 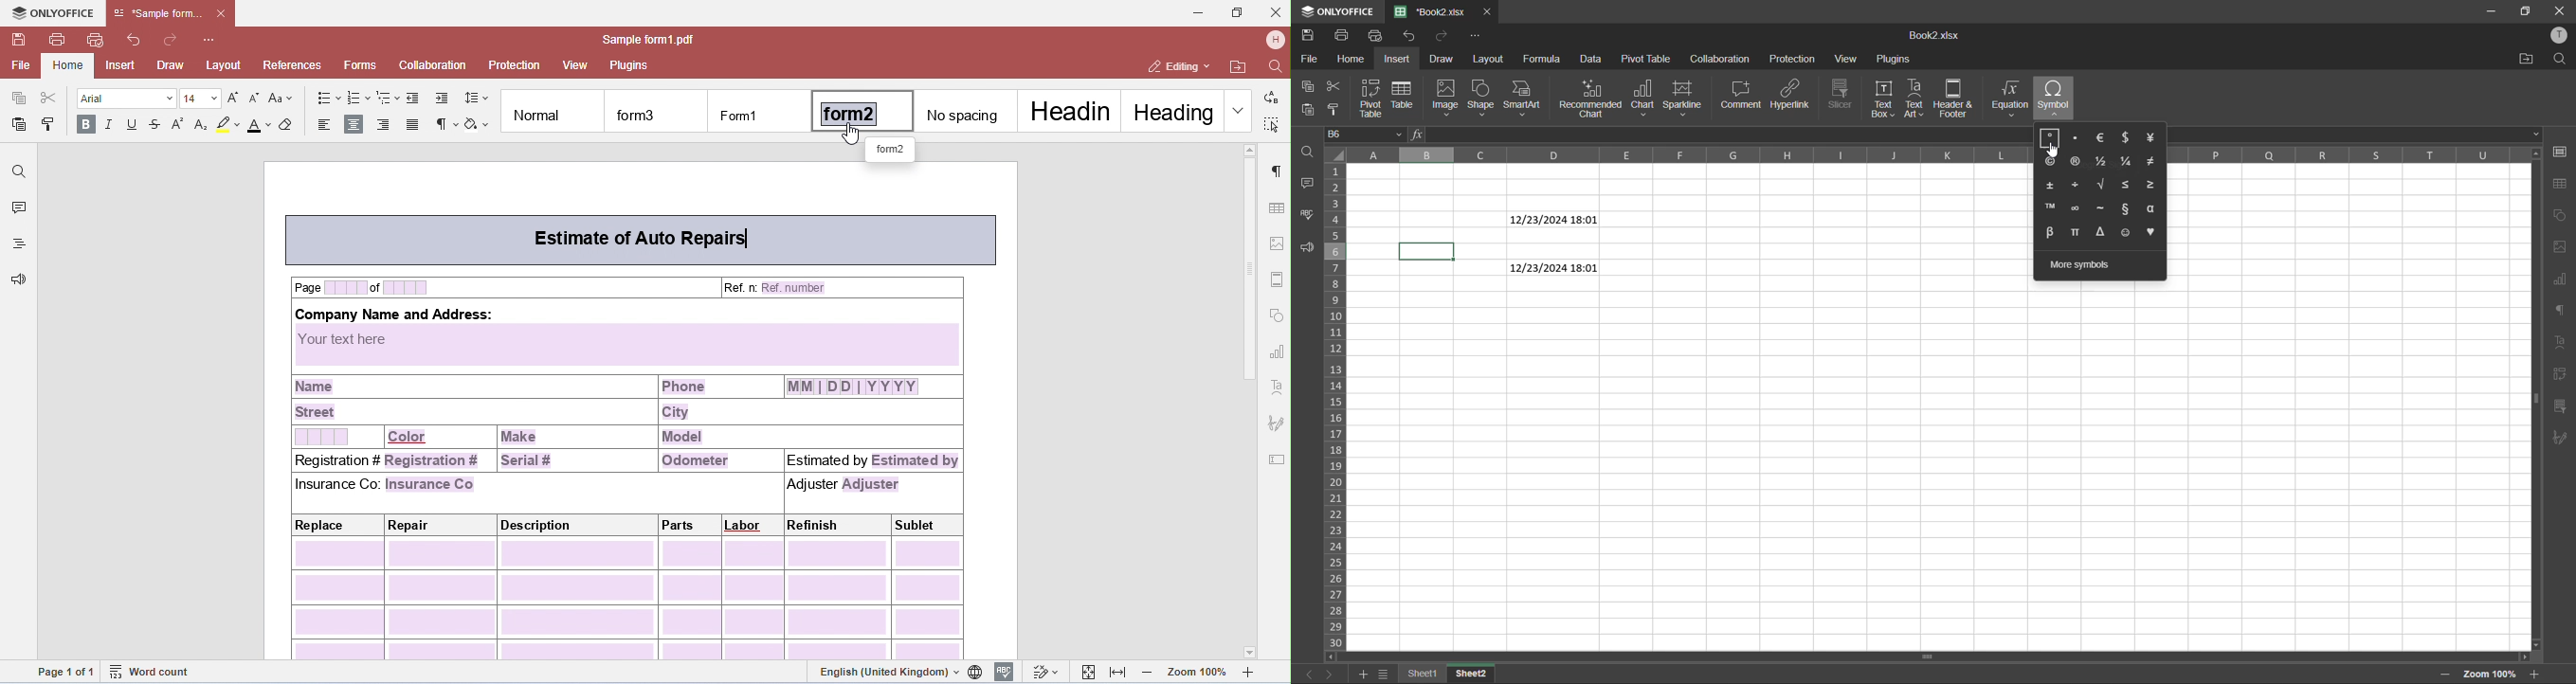 I want to click on smiling face, so click(x=2128, y=234).